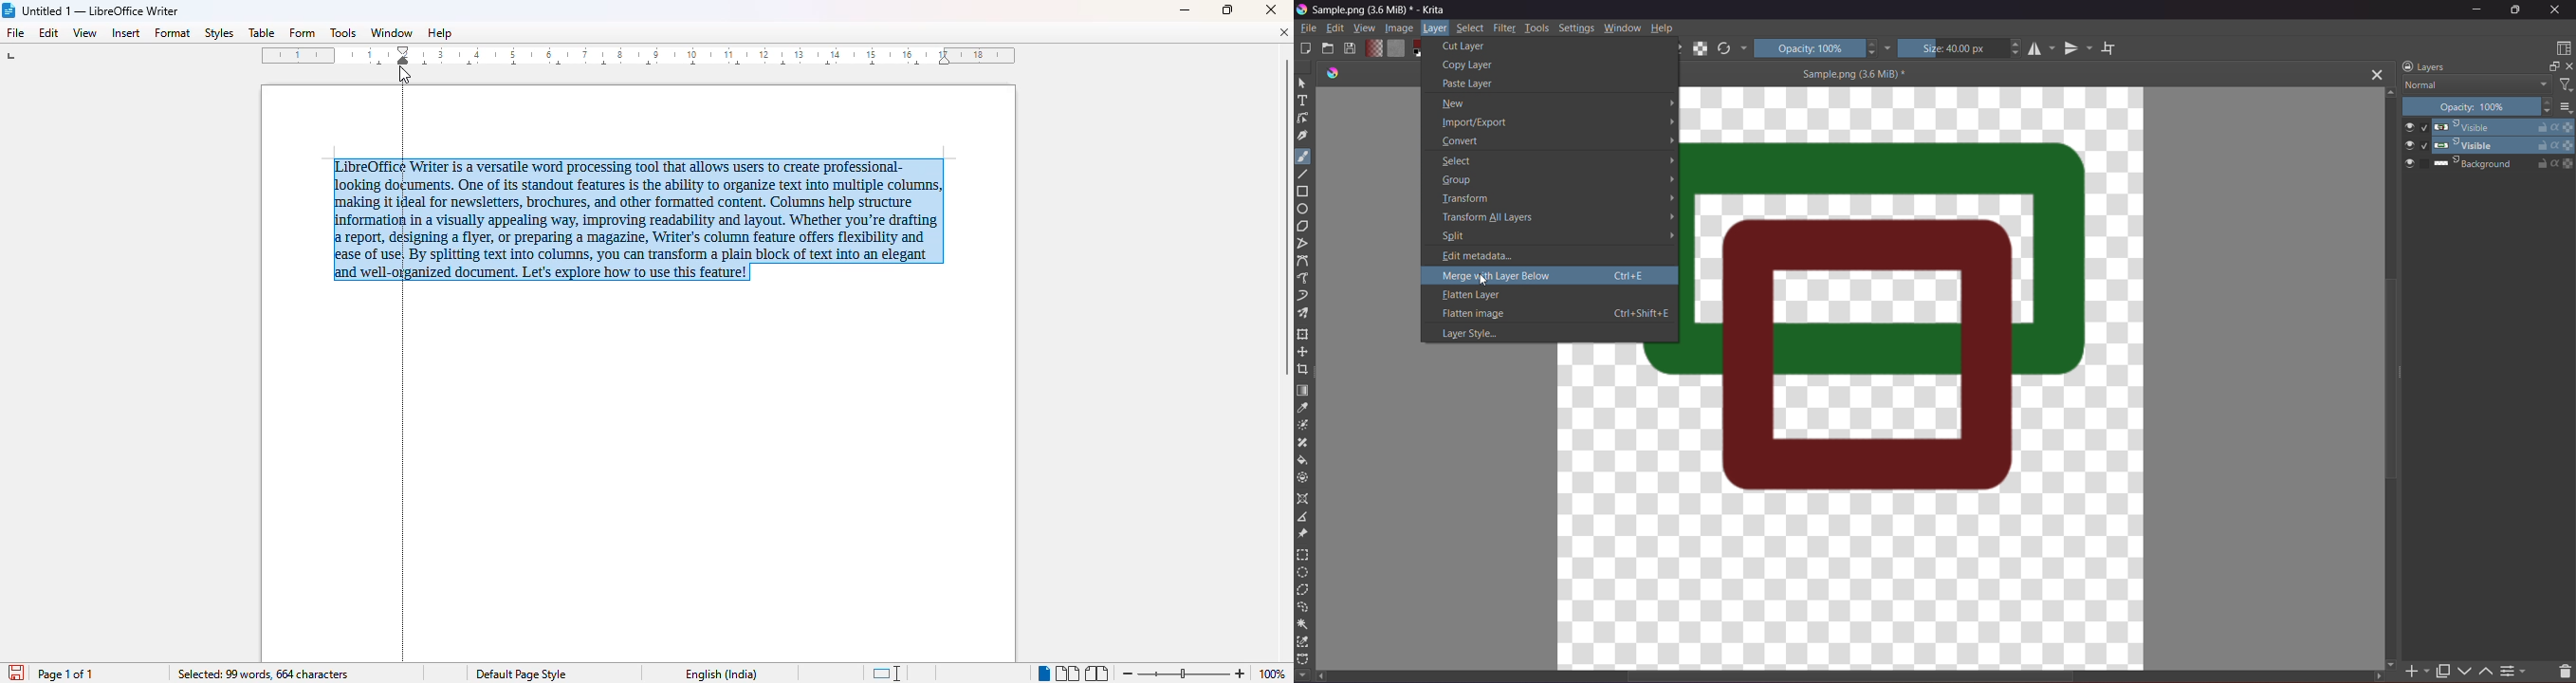 Image resolution: width=2576 pixels, height=700 pixels. What do you see at coordinates (1096, 674) in the screenshot?
I see `book view` at bounding box center [1096, 674].